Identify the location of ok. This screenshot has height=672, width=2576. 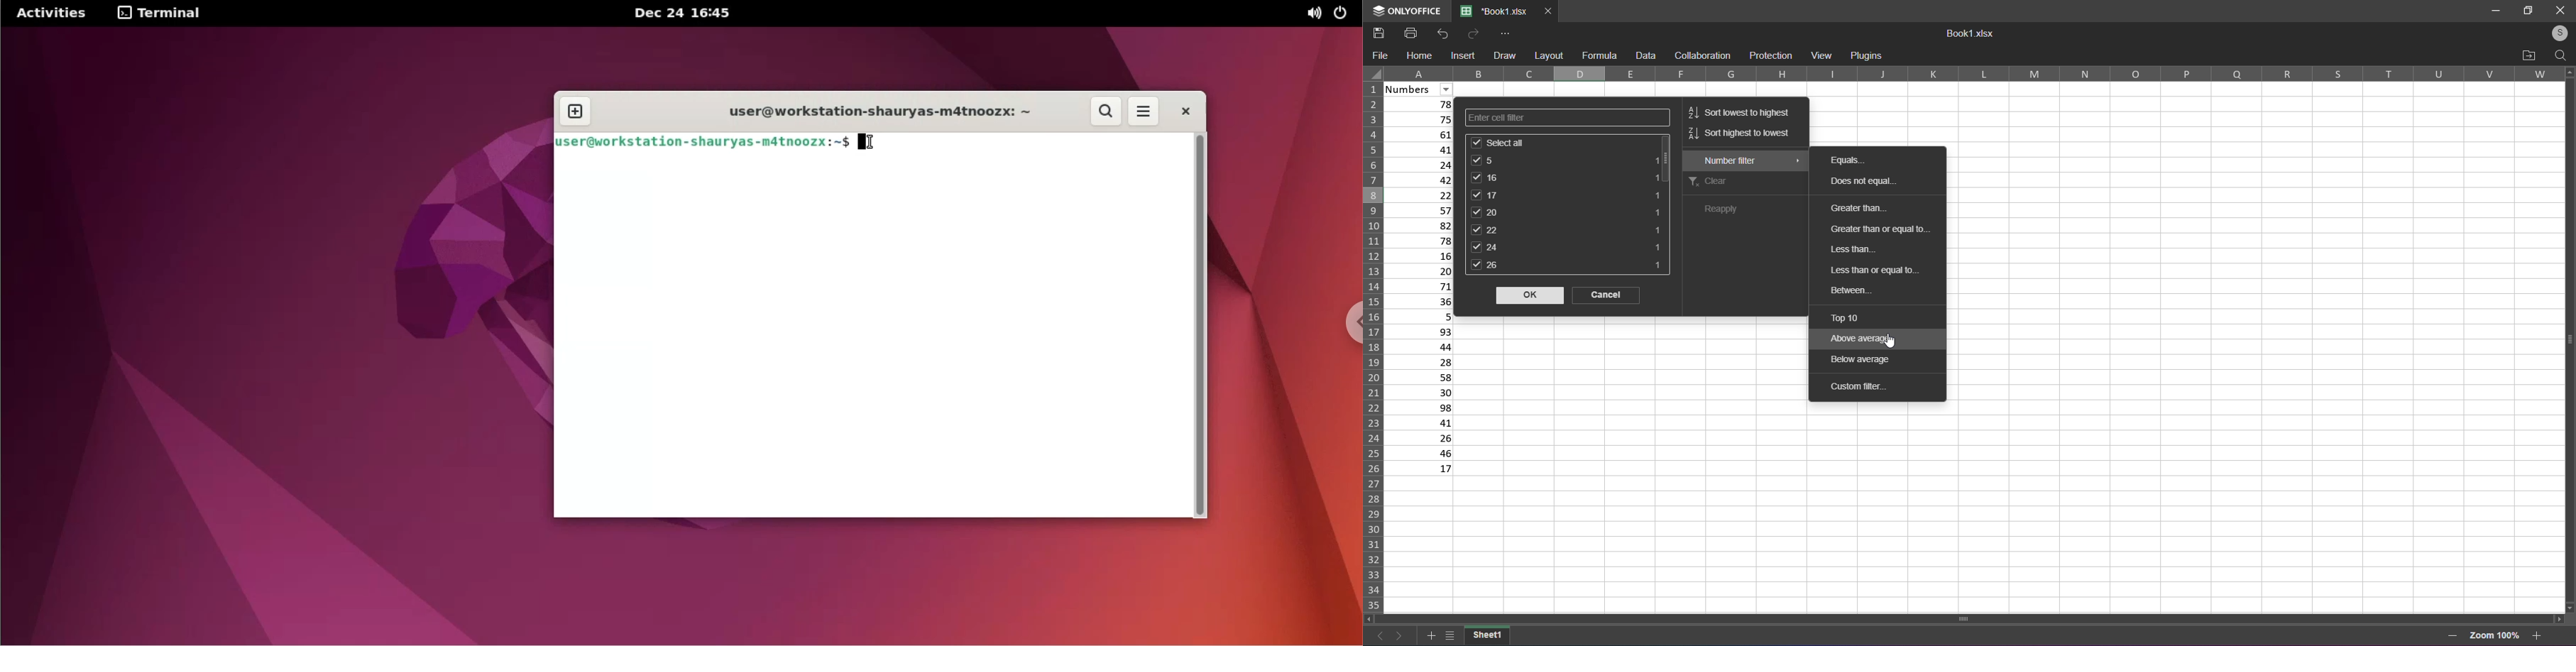
(1528, 296).